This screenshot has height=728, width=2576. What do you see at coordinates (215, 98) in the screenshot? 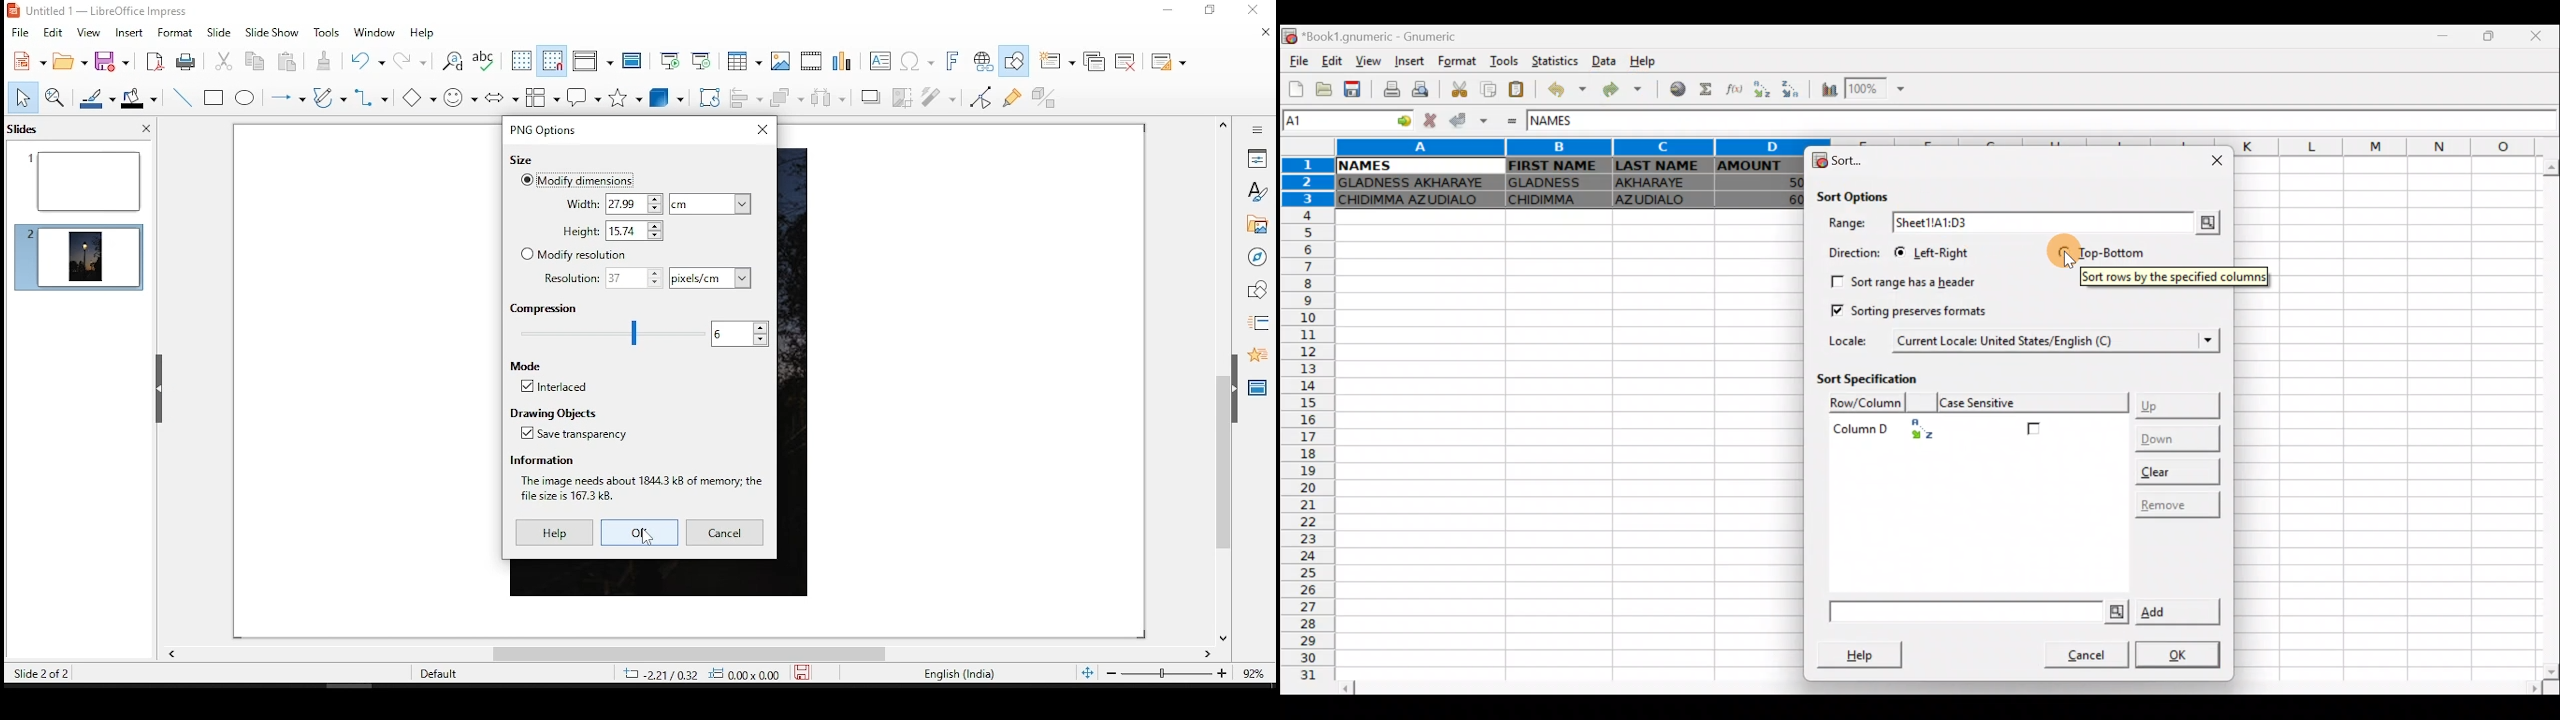
I see `rectangle` at bounding box center [215, 98].